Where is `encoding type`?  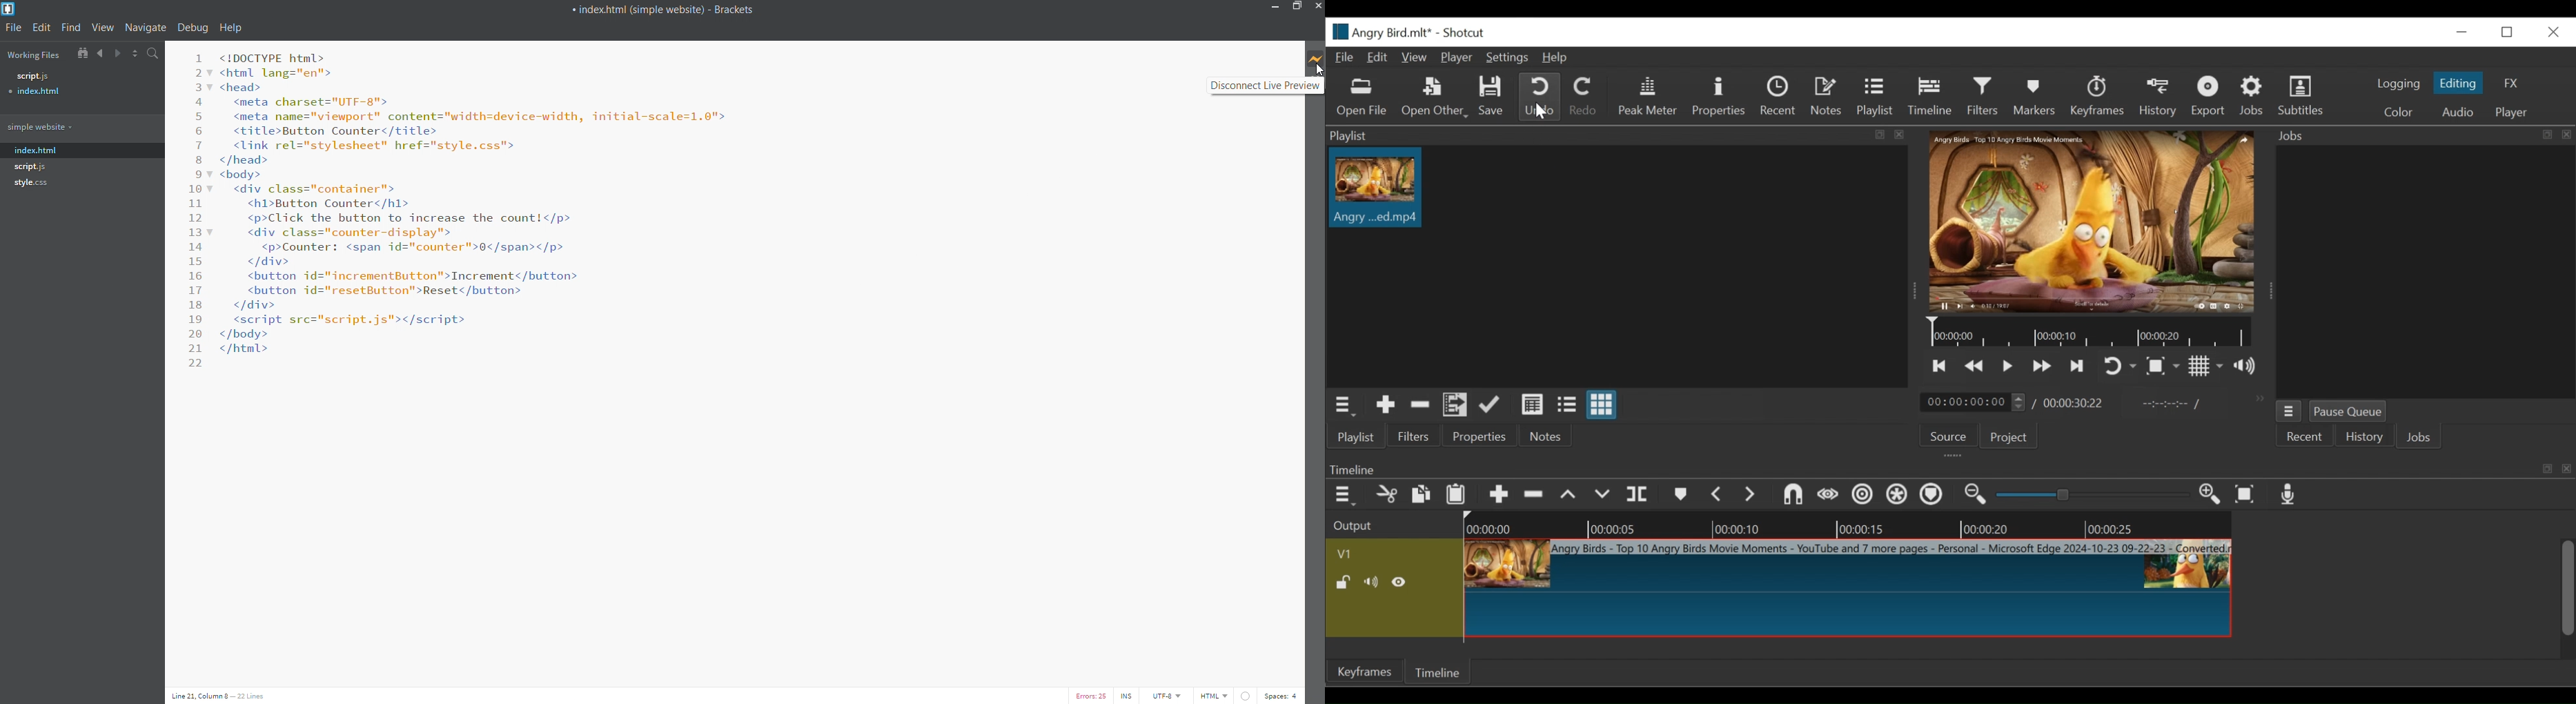 encoding type is located at coordinates (1169, 696).